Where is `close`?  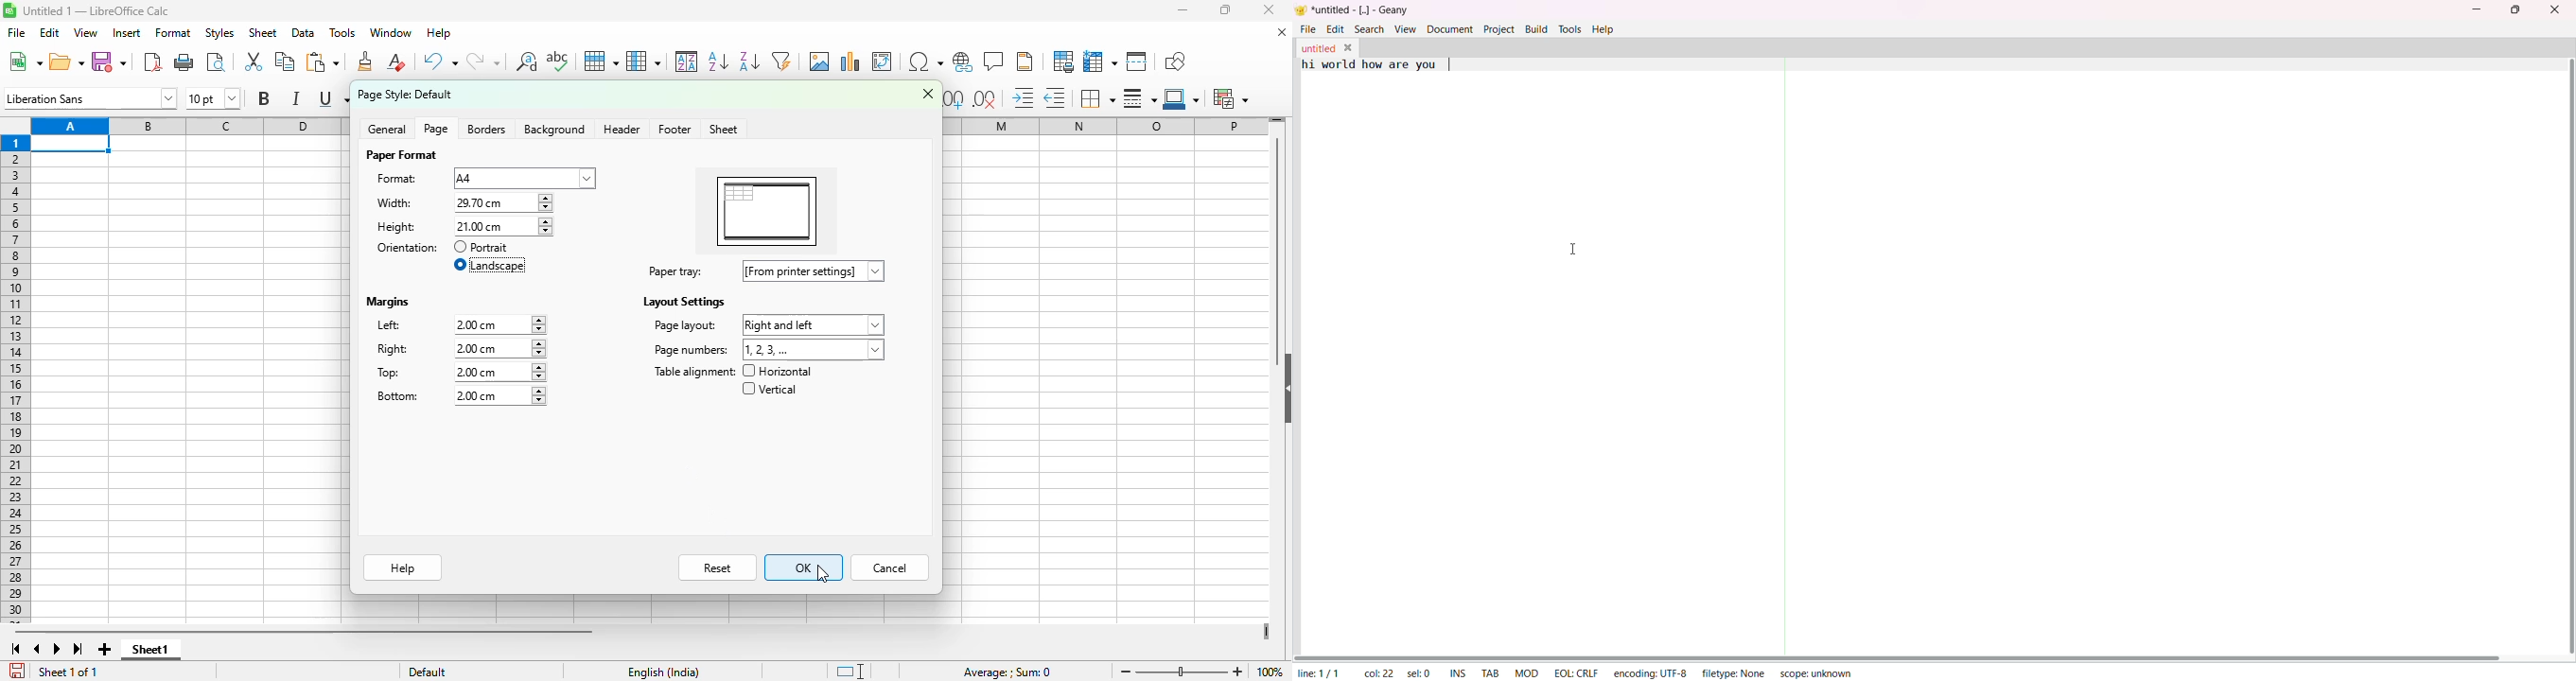
close is located at coordinates (2556, 11).